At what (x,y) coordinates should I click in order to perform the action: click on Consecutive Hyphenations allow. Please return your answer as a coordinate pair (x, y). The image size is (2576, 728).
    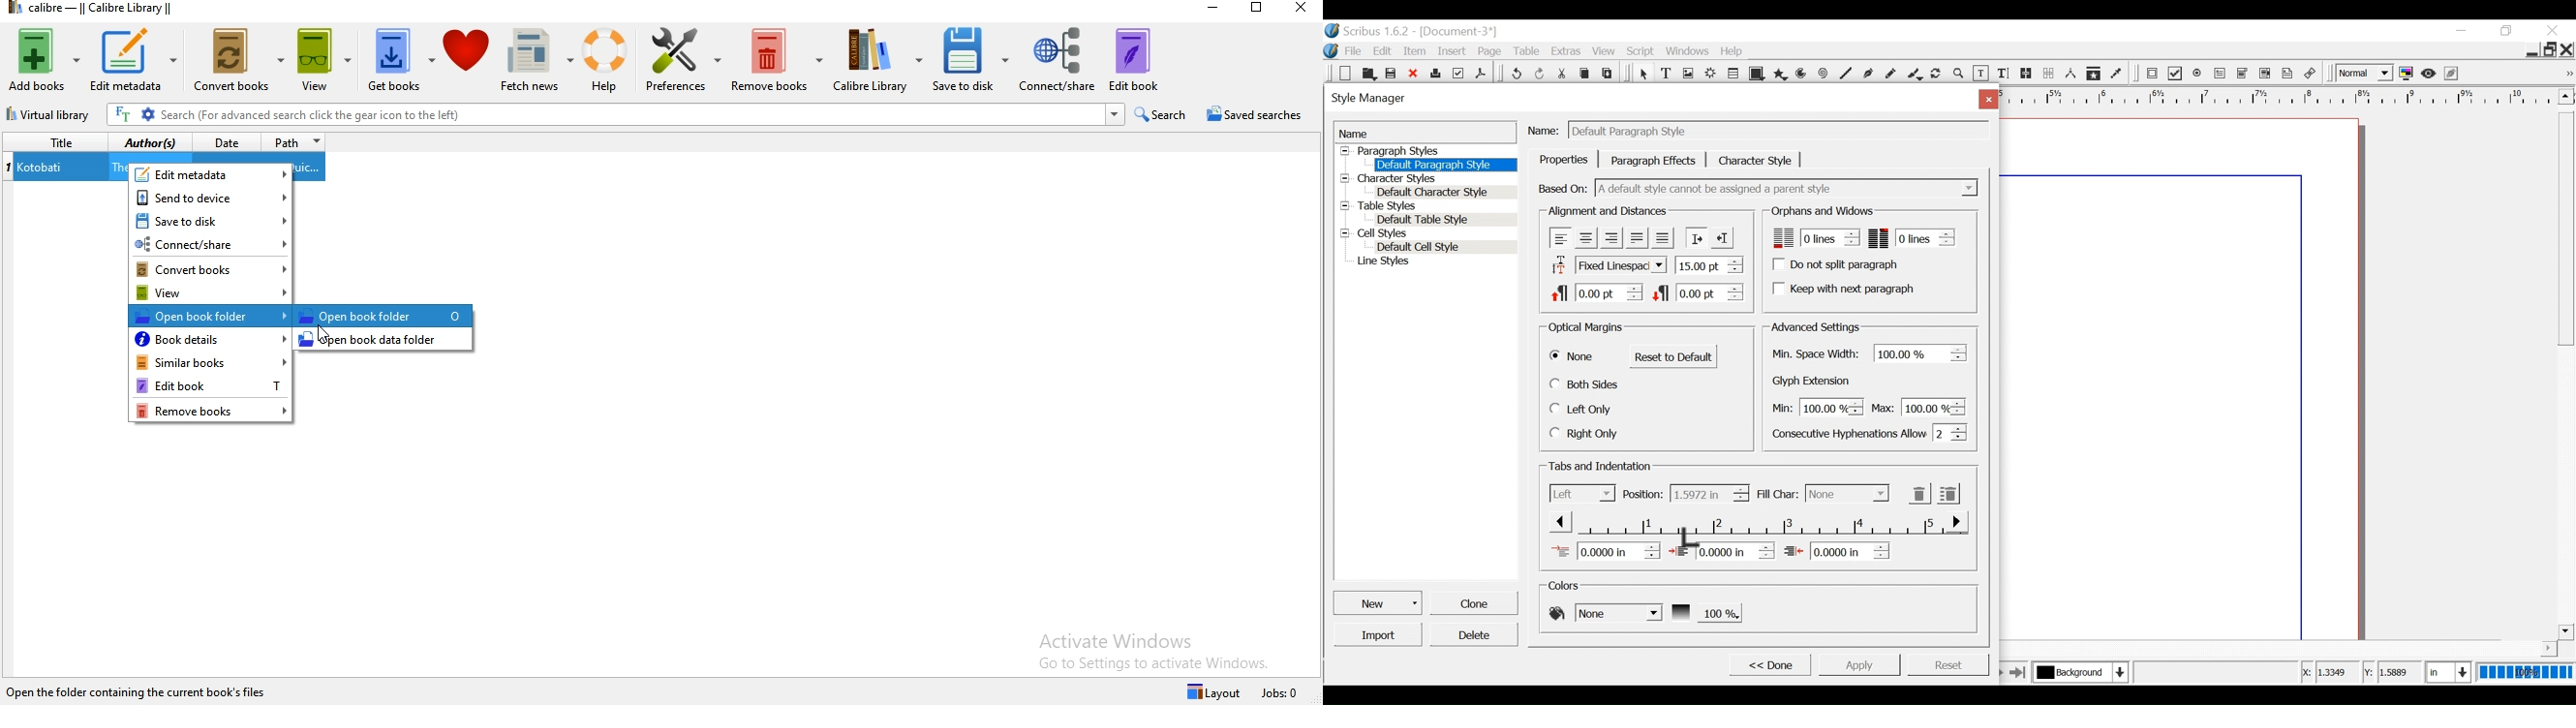
    Looking at the image, I should click on (1870, 432).